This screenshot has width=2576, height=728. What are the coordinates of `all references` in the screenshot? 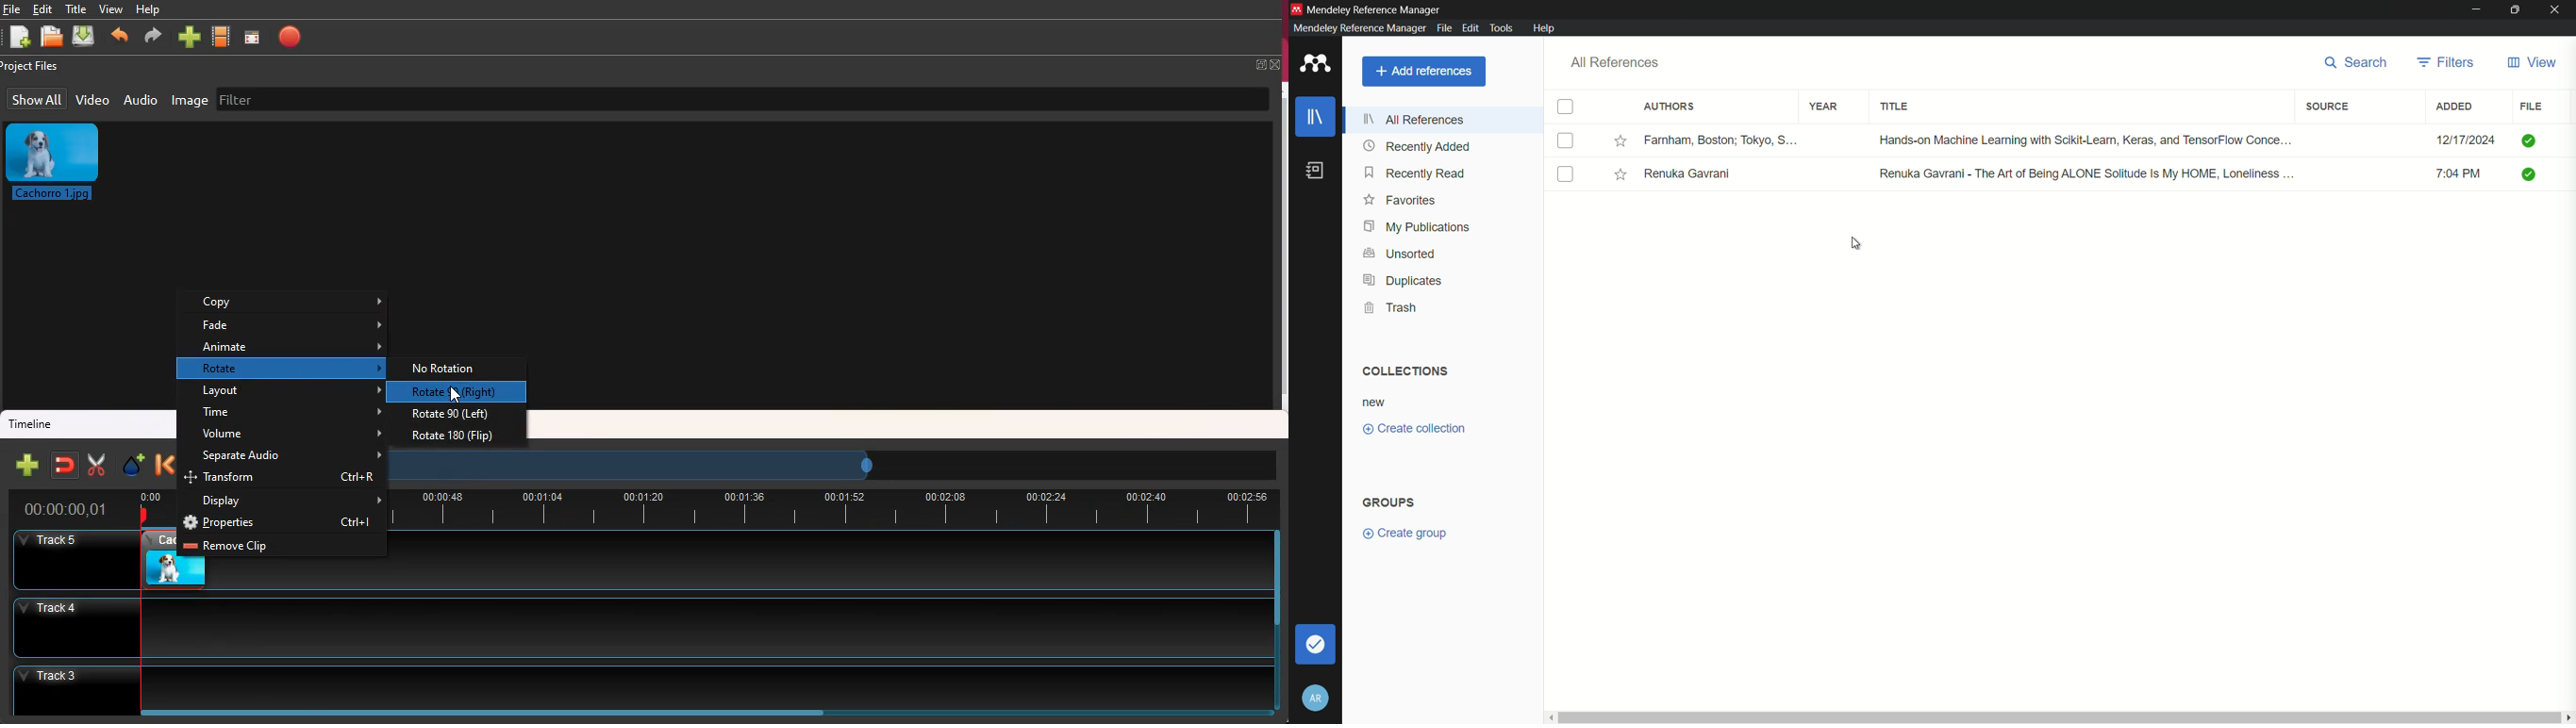 It's located at (1617, 62).